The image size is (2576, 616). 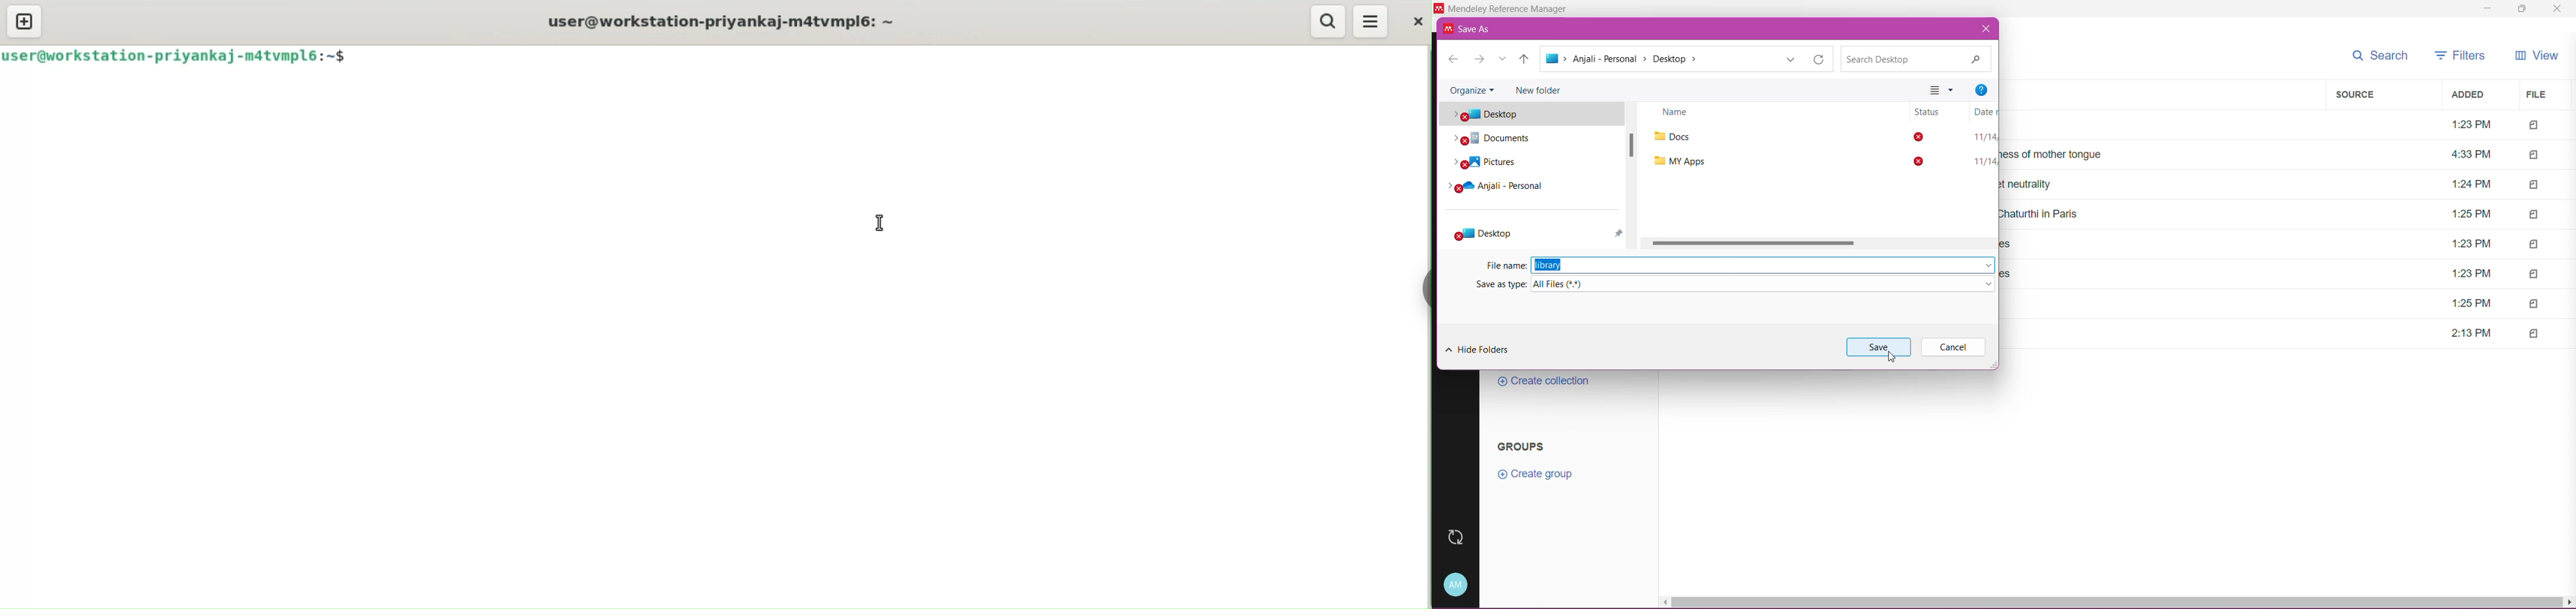 I want to click on Search, so click(x=2380, y=56).